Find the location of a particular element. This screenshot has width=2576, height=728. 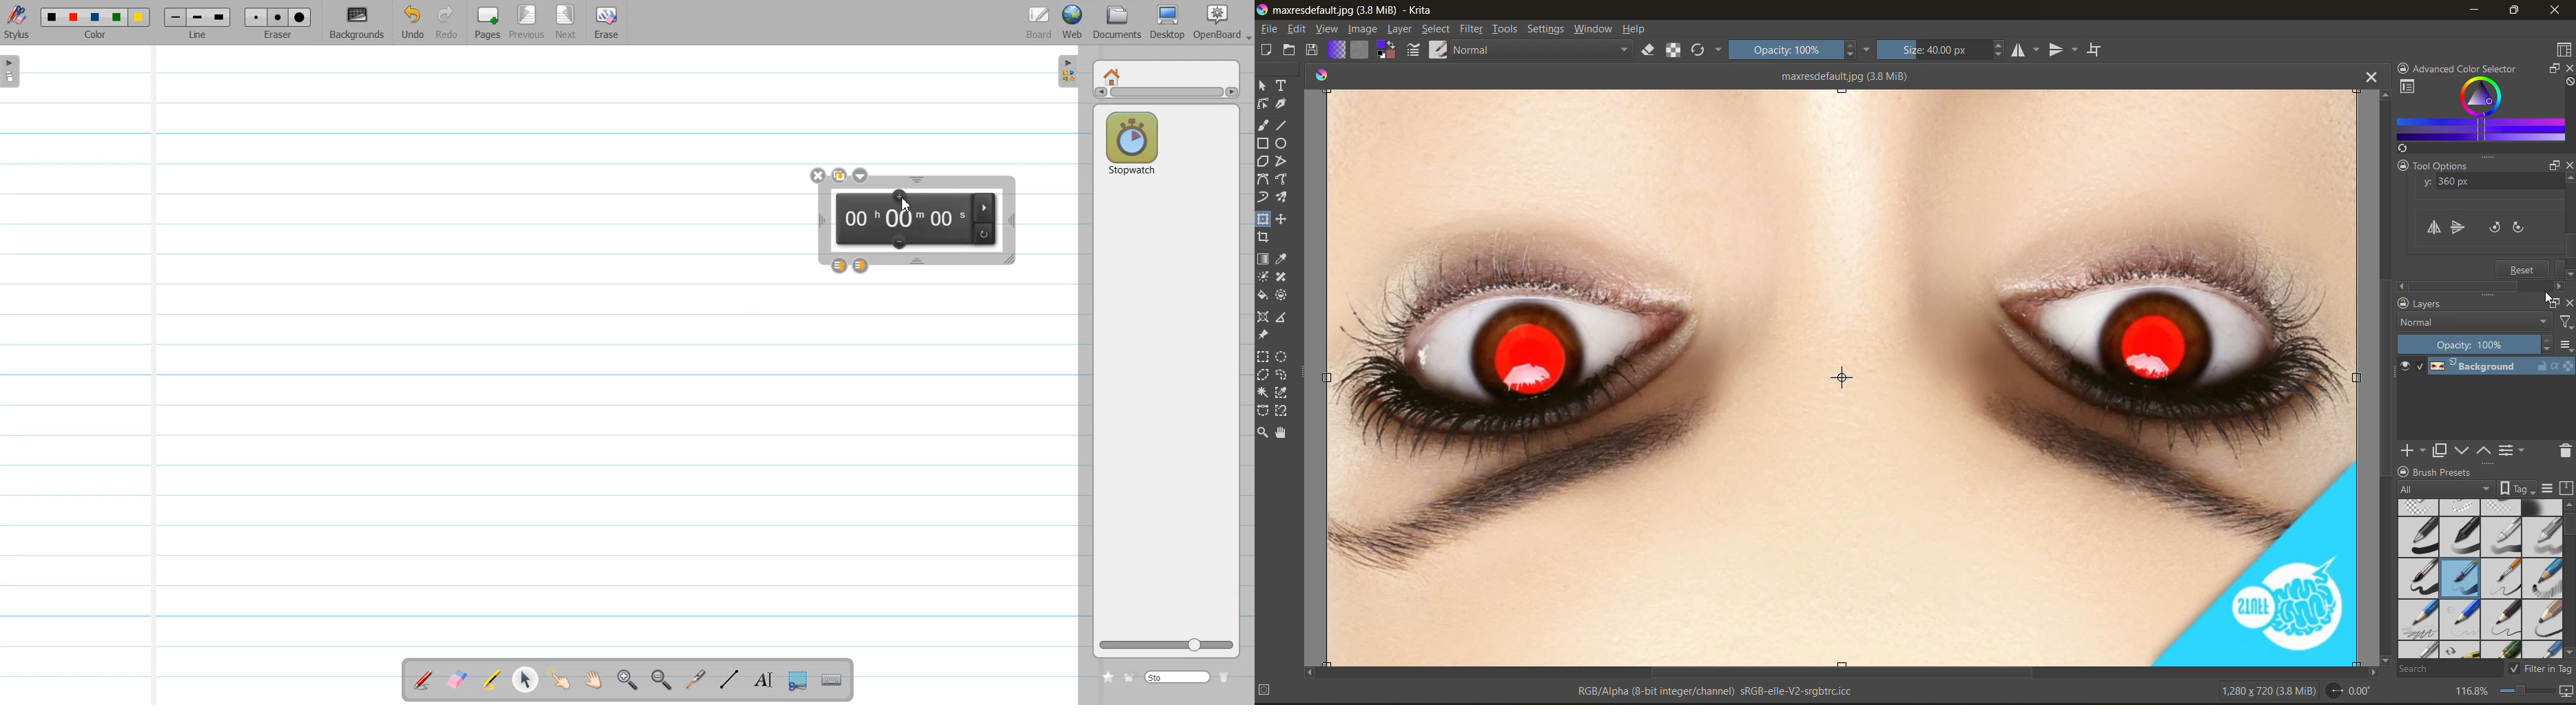

tools is located at coordinates (1507, 29).